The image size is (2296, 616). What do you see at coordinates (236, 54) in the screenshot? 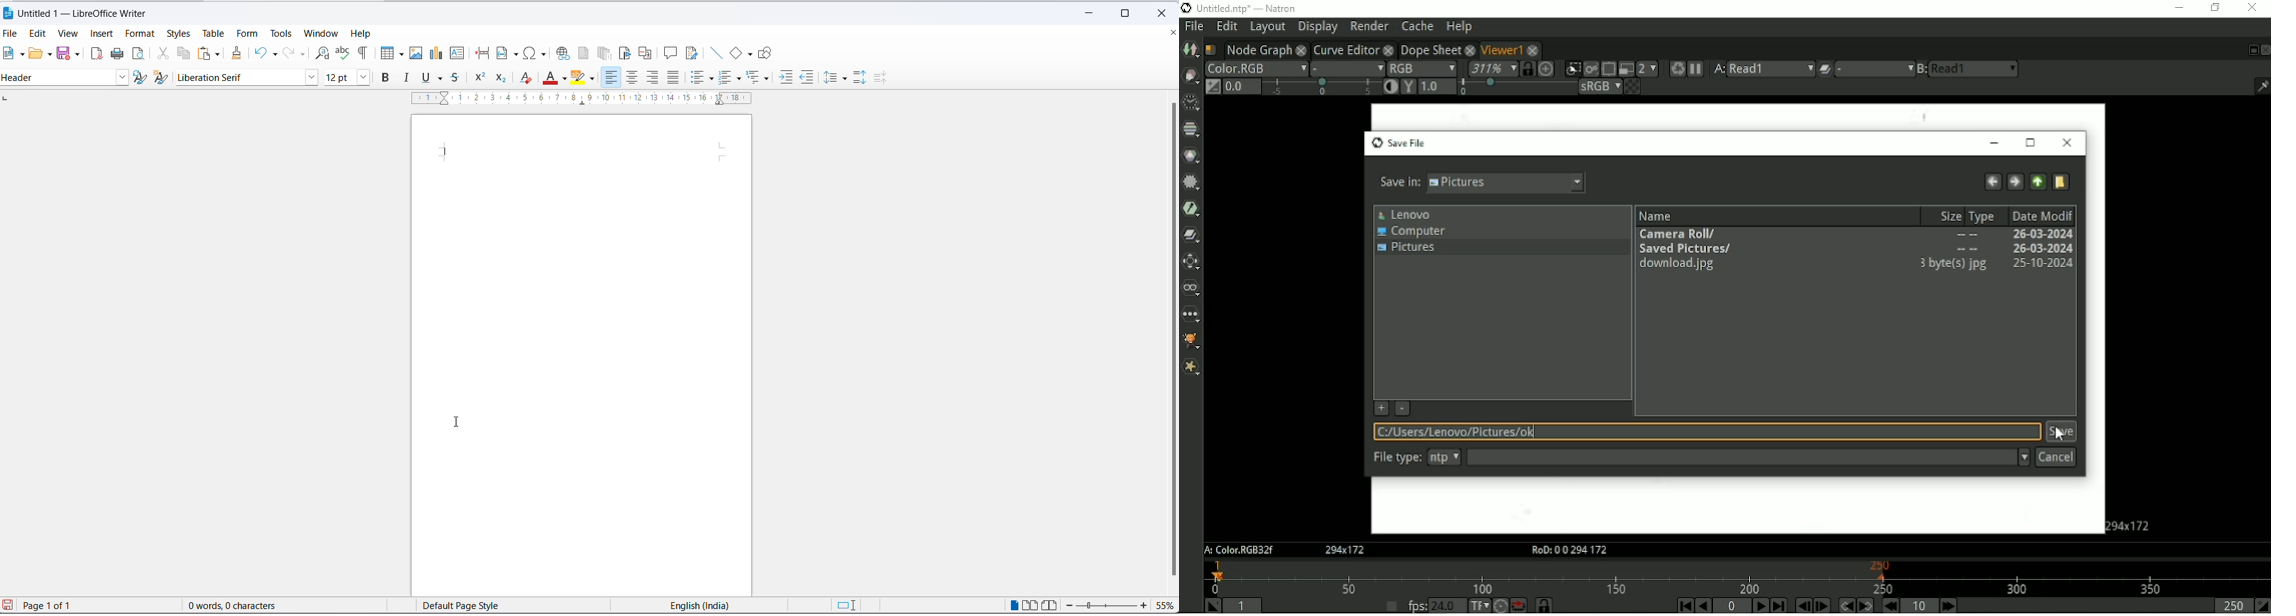
I see `clone formatting` at bounding box center [236, 54].